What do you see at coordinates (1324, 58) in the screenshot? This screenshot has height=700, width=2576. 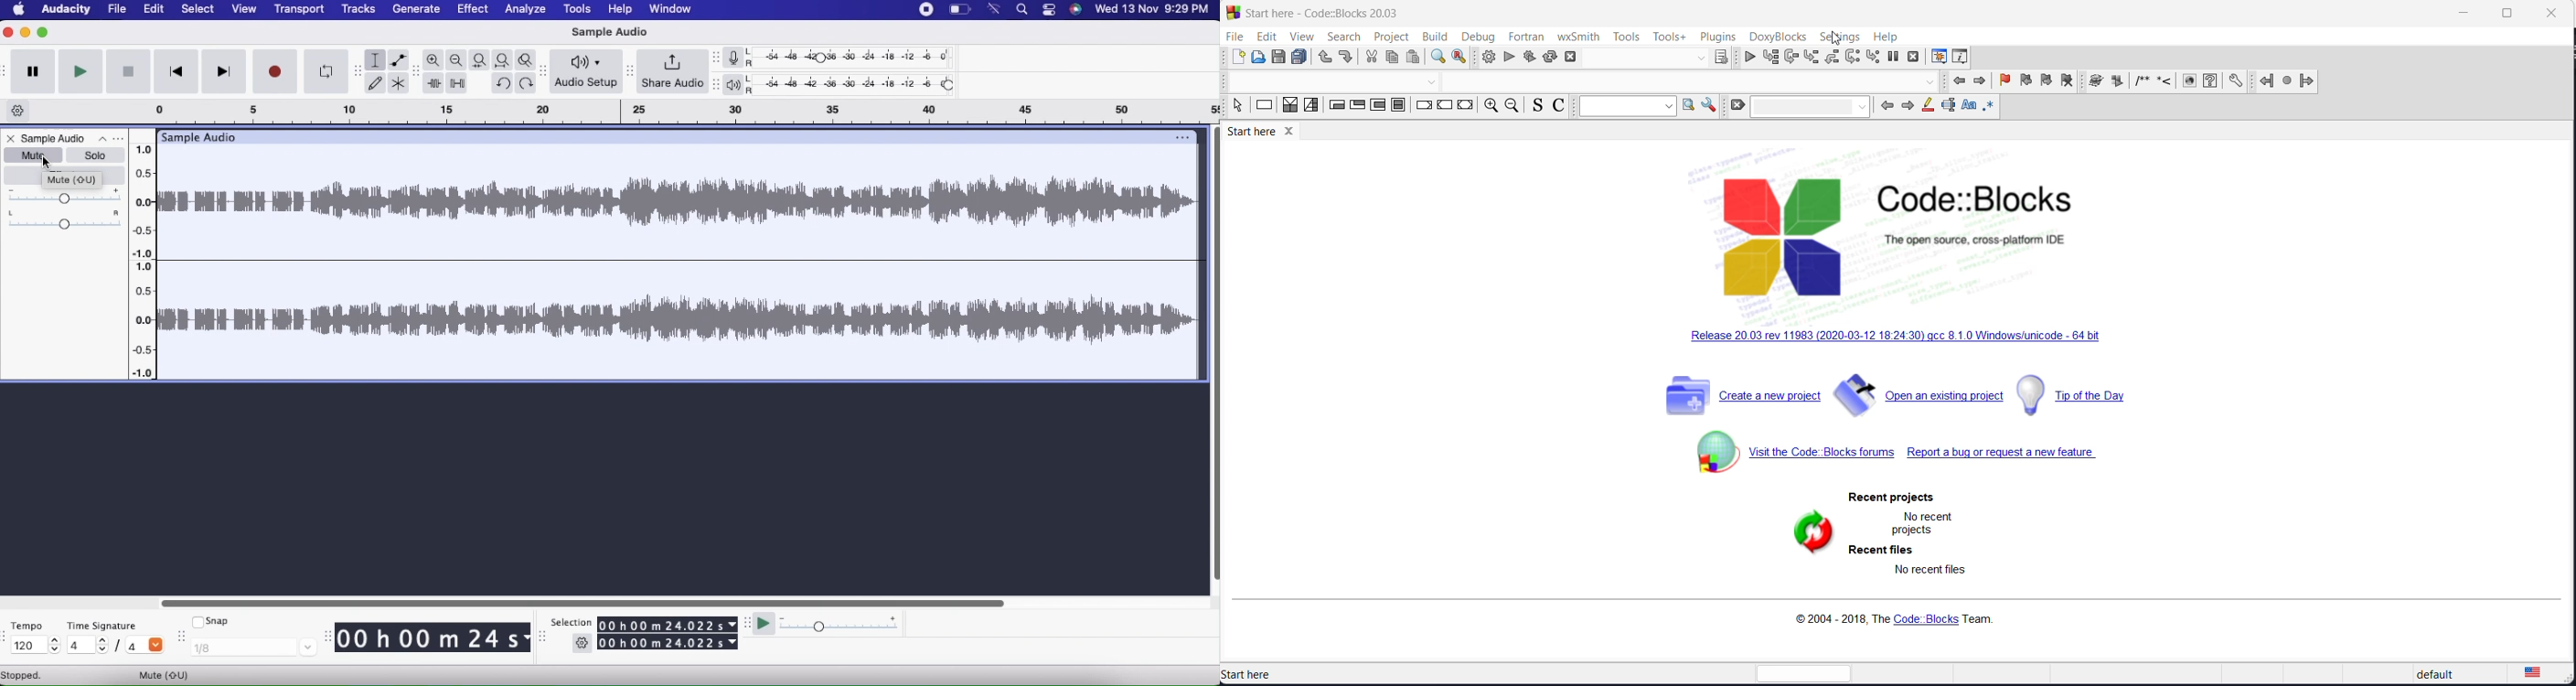 I see `undo` at bounding box center [1324, 58].